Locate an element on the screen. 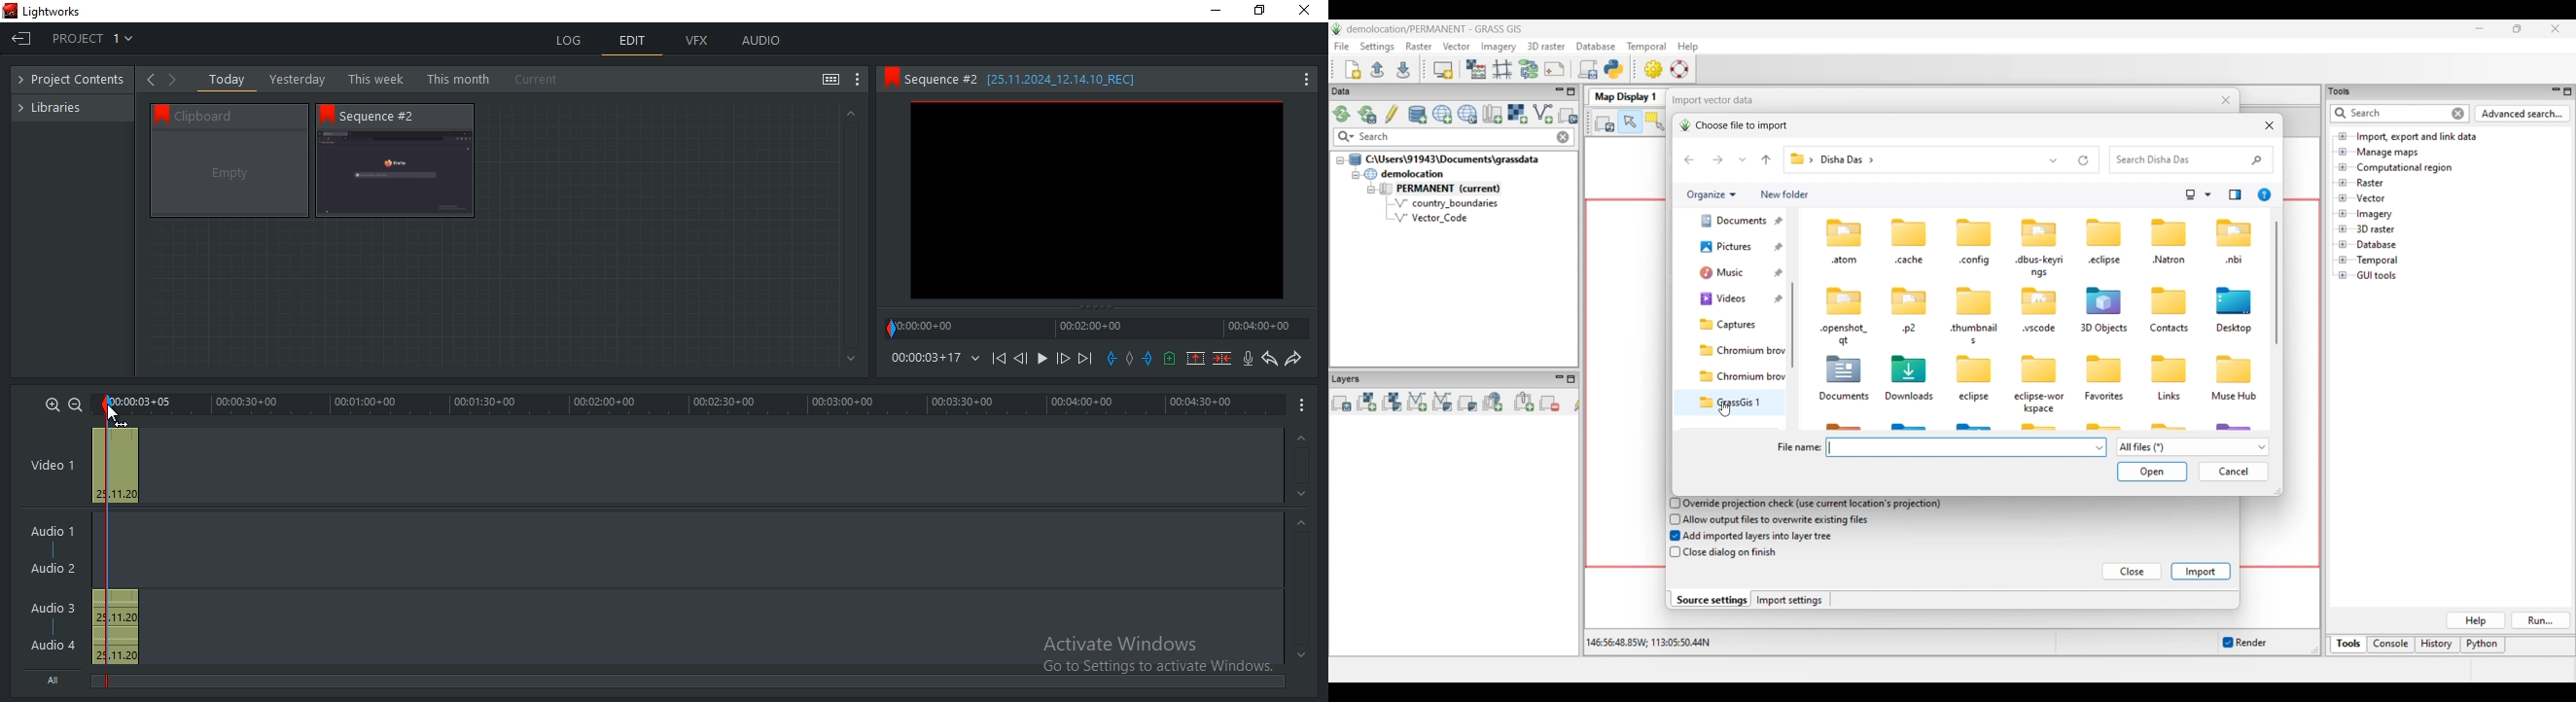 This screenshot has width=2576, height=728. icon is located at coordinates (1976, 233).